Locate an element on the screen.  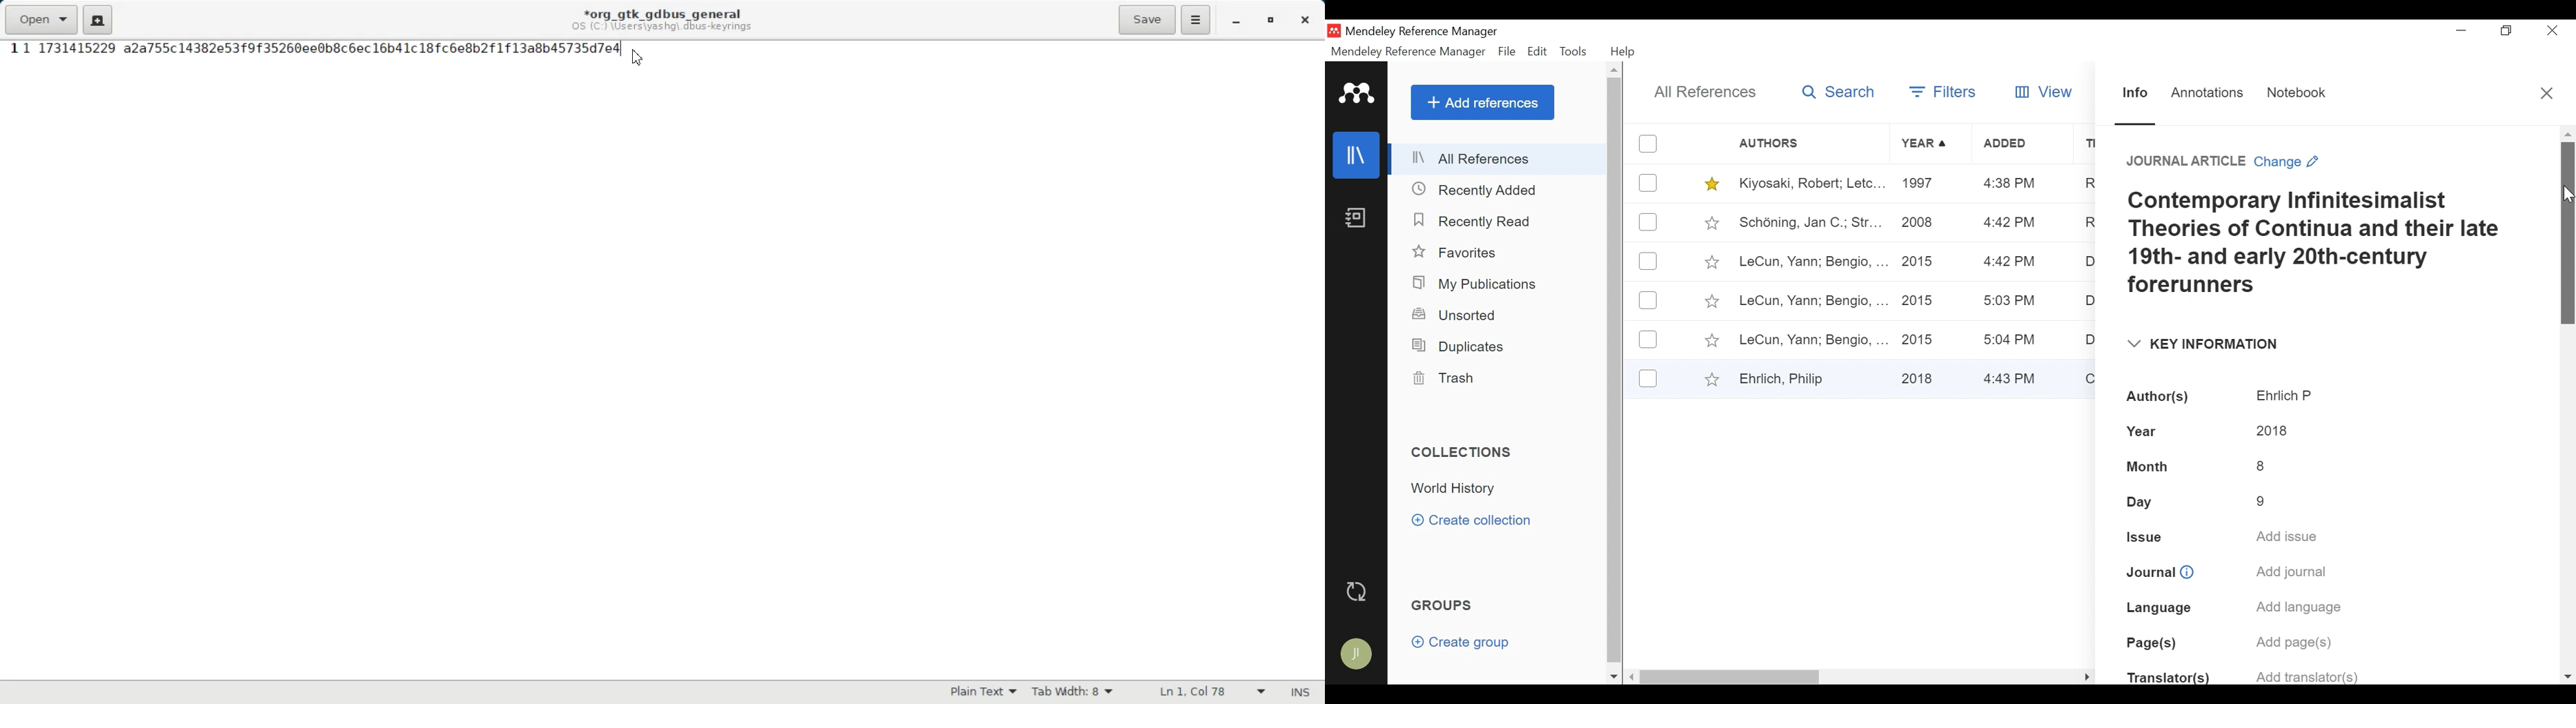
Tools is located at coordinates (1574, 53).